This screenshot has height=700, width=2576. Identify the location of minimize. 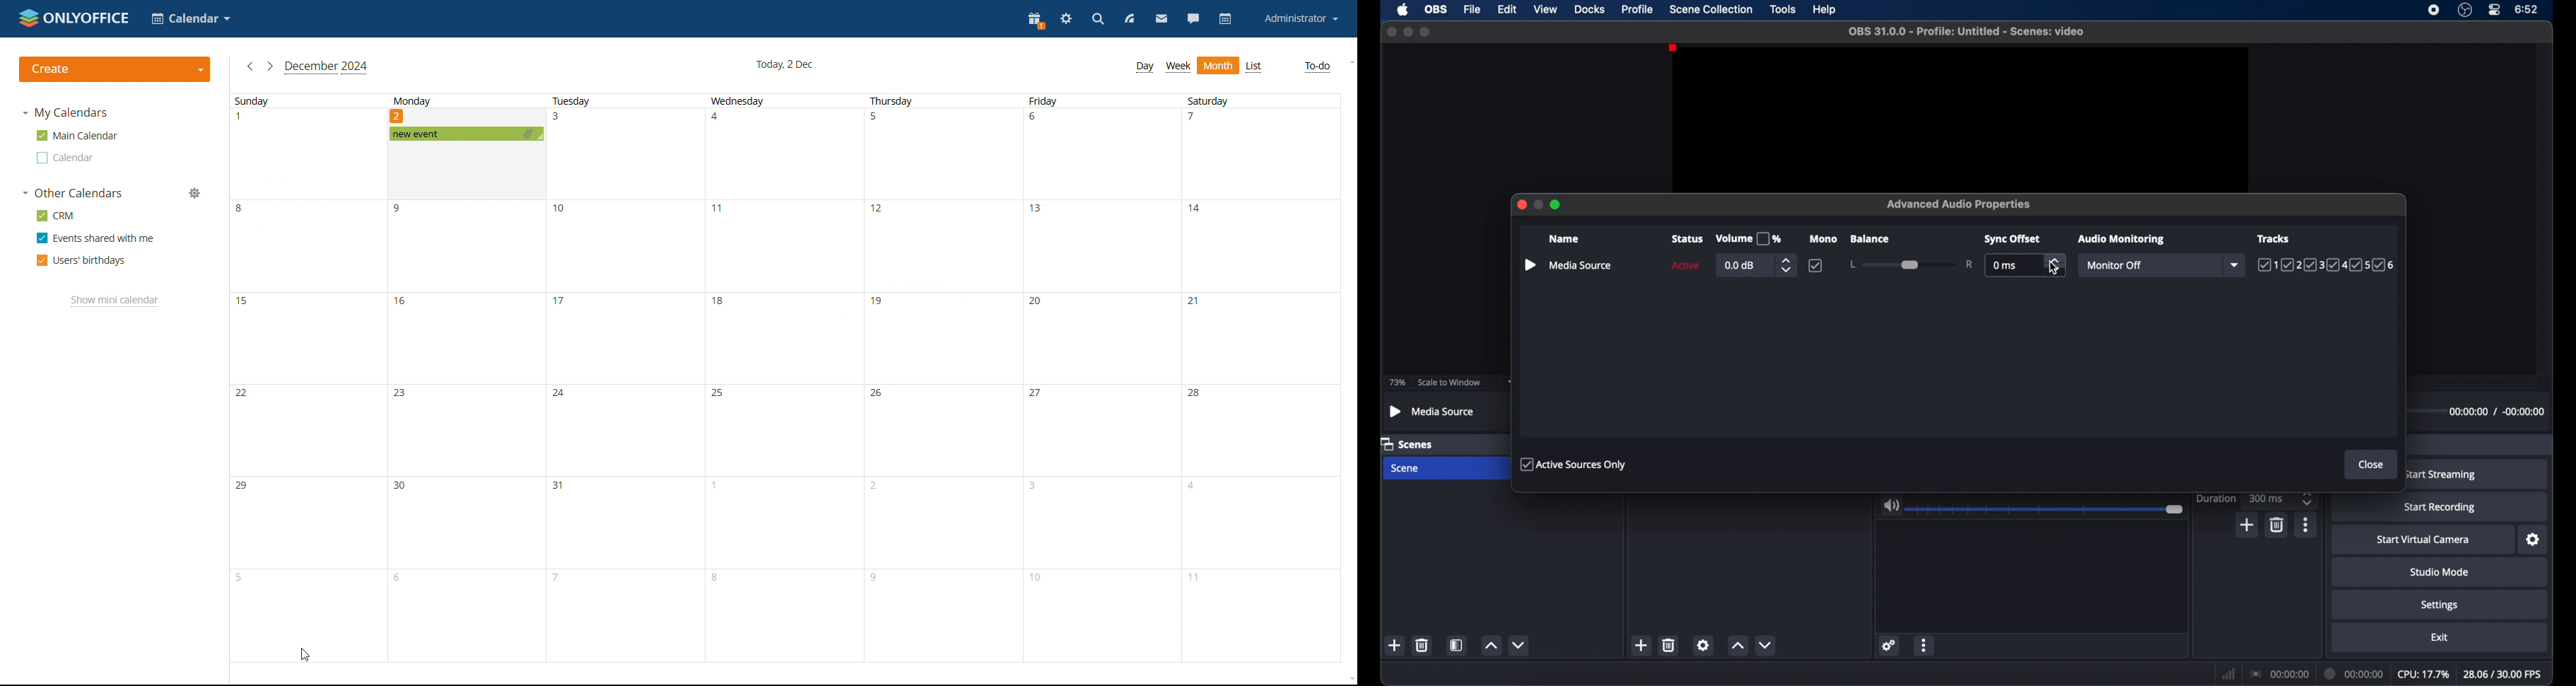
(1539, 205).